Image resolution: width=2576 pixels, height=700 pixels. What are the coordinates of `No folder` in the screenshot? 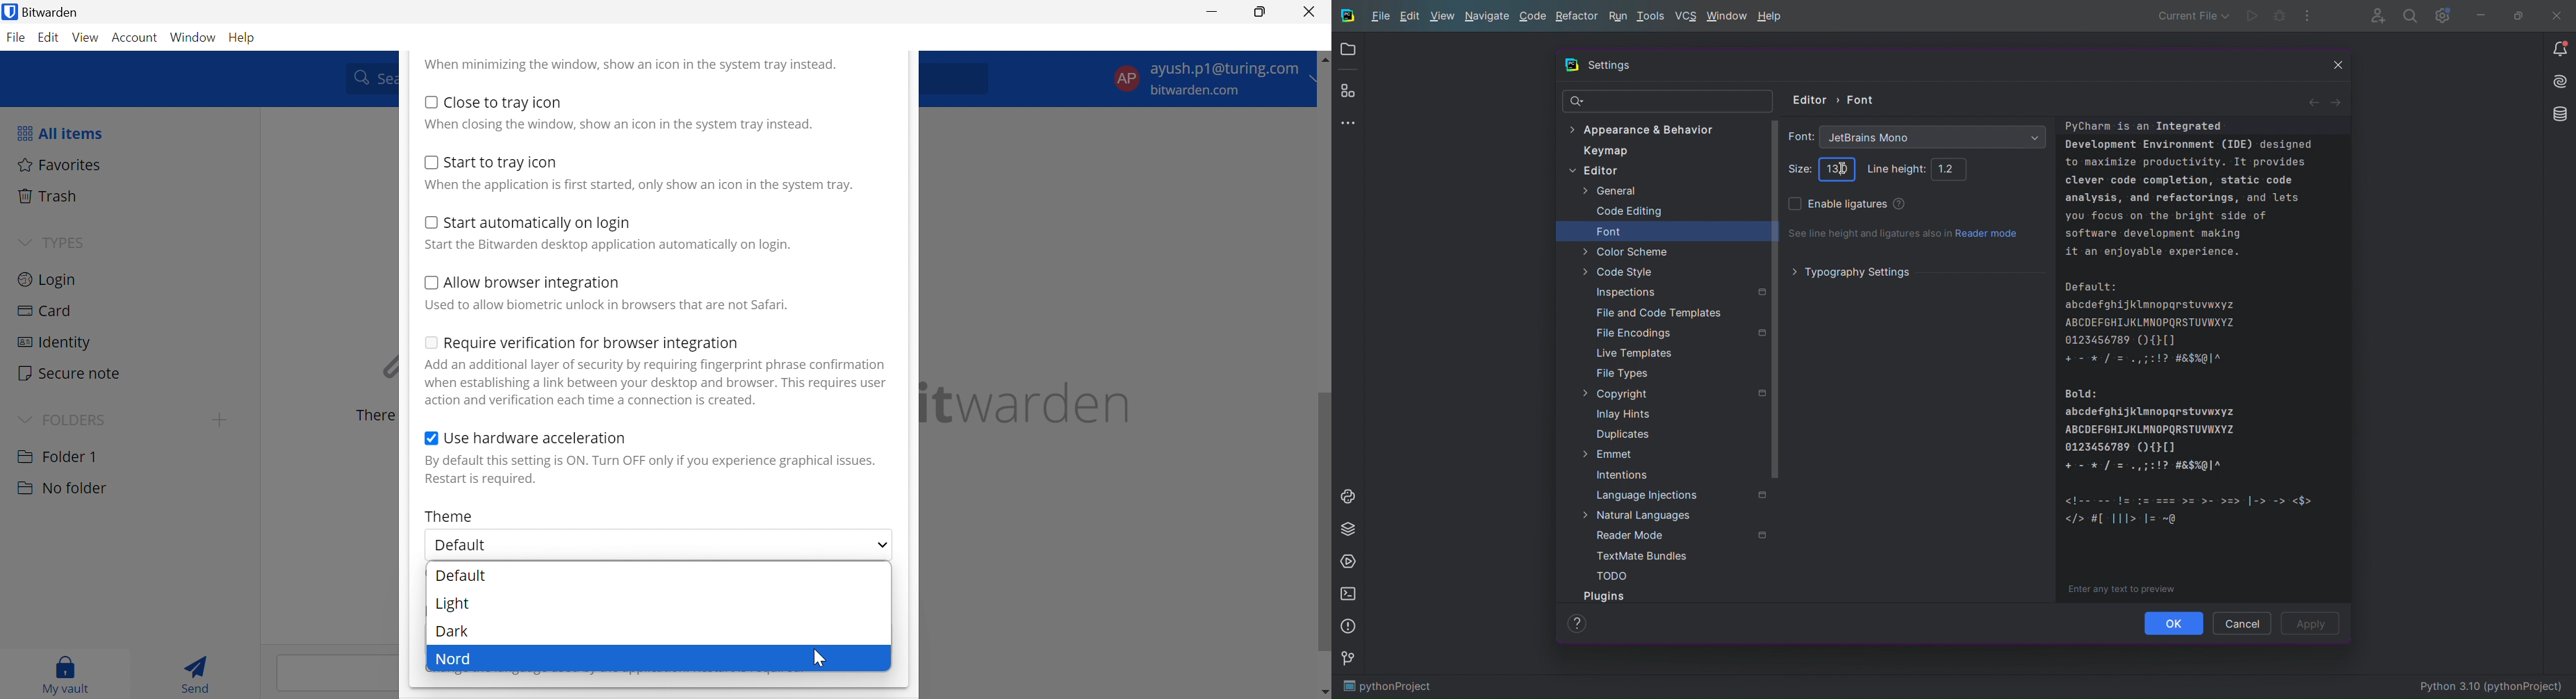 It's located at (61, 488).